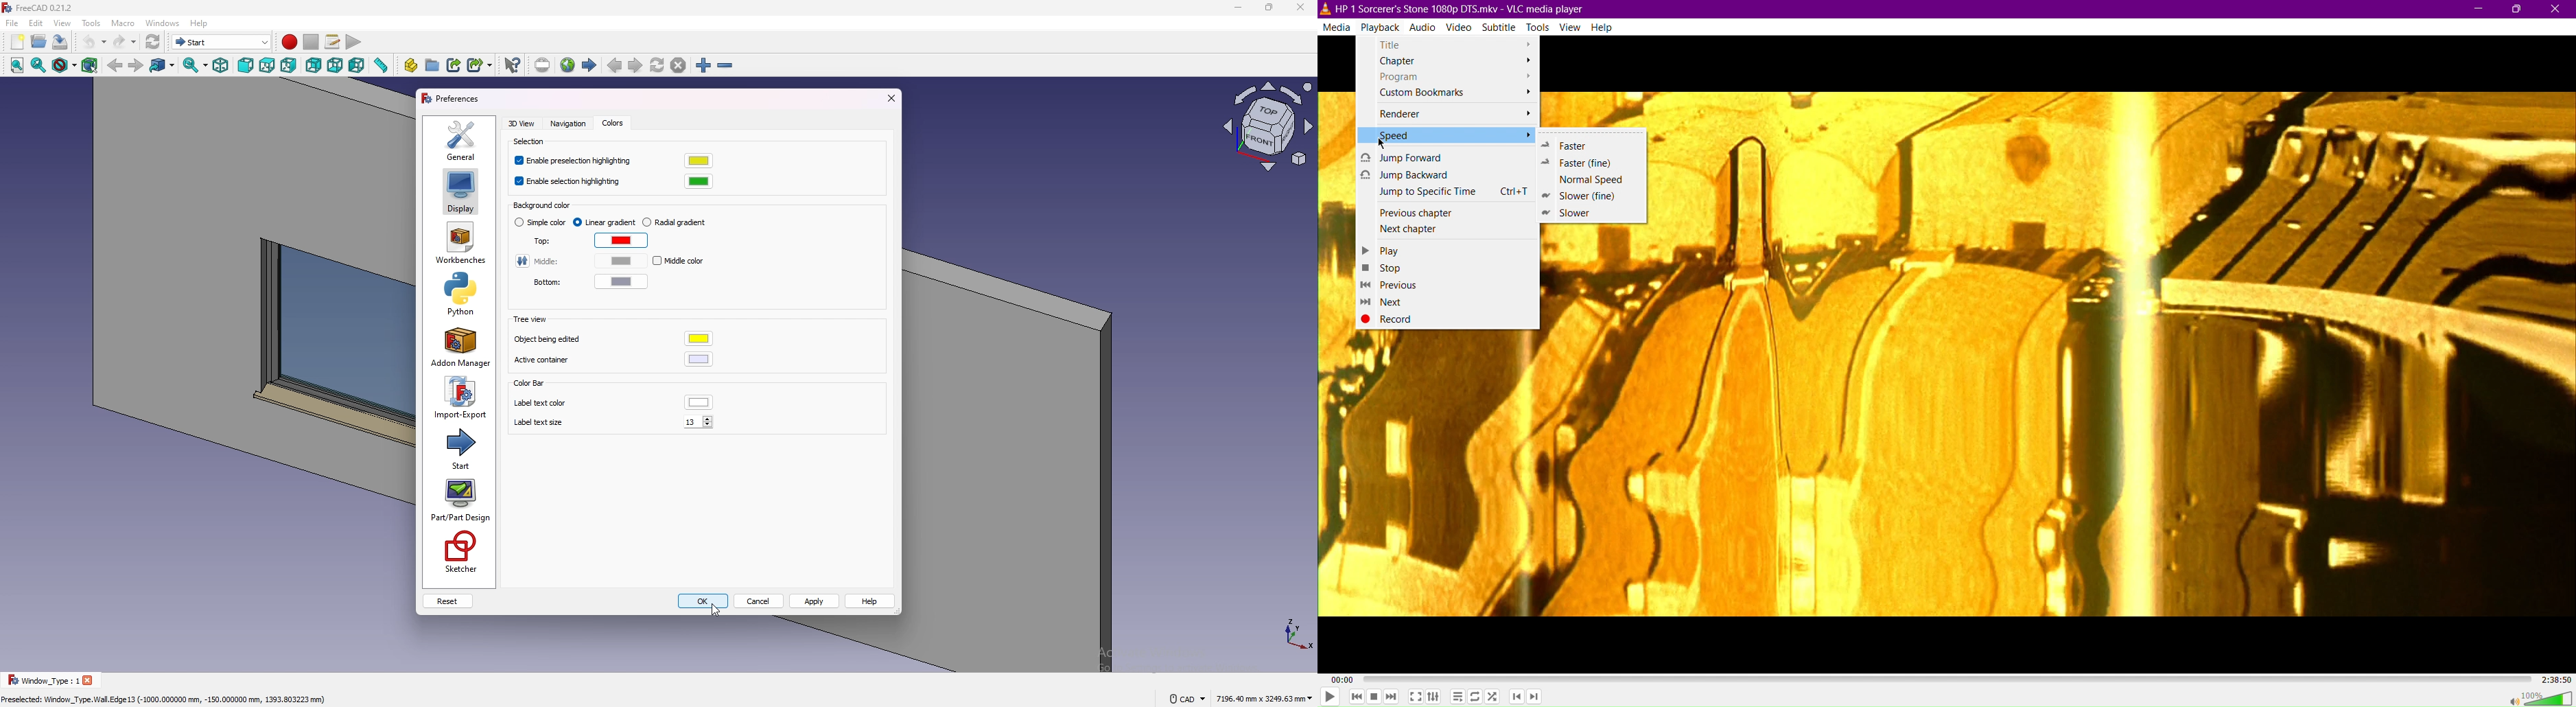  Describe the element at coordinates (1380, 26) in the screenshot. I see `Playback` at that location.